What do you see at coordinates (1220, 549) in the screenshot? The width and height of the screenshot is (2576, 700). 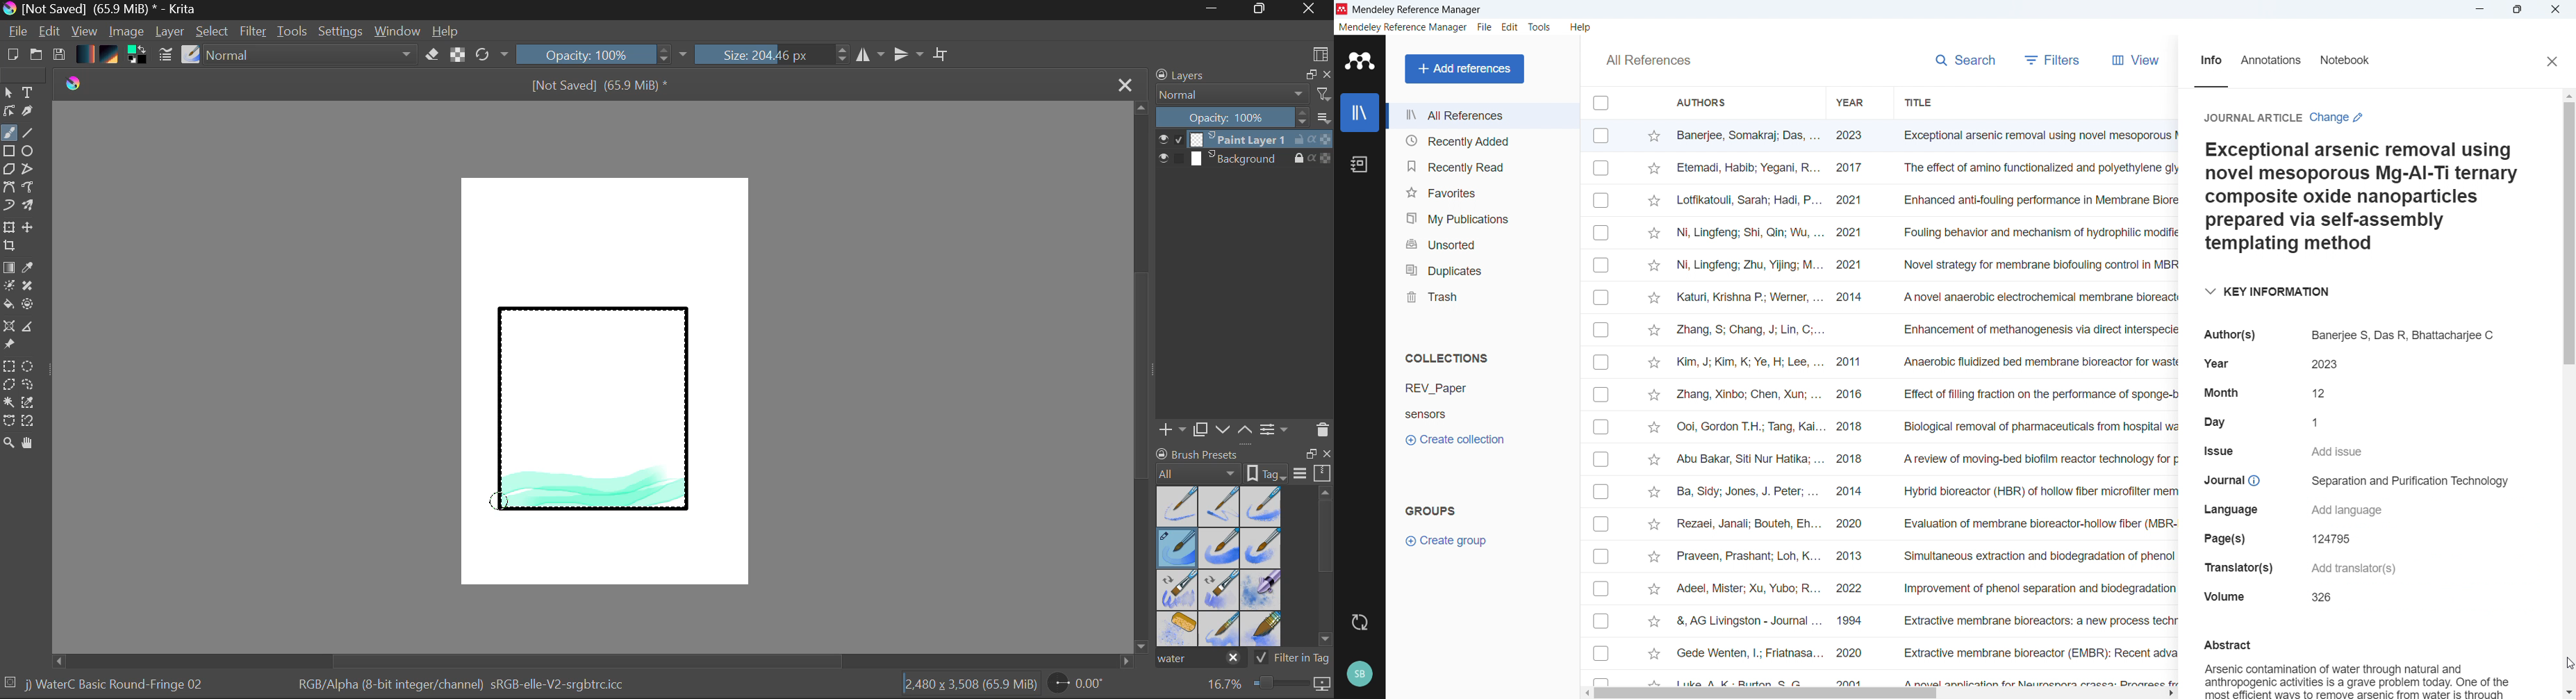 I see `Water C - Grain` at bounding box center [1220, 549].